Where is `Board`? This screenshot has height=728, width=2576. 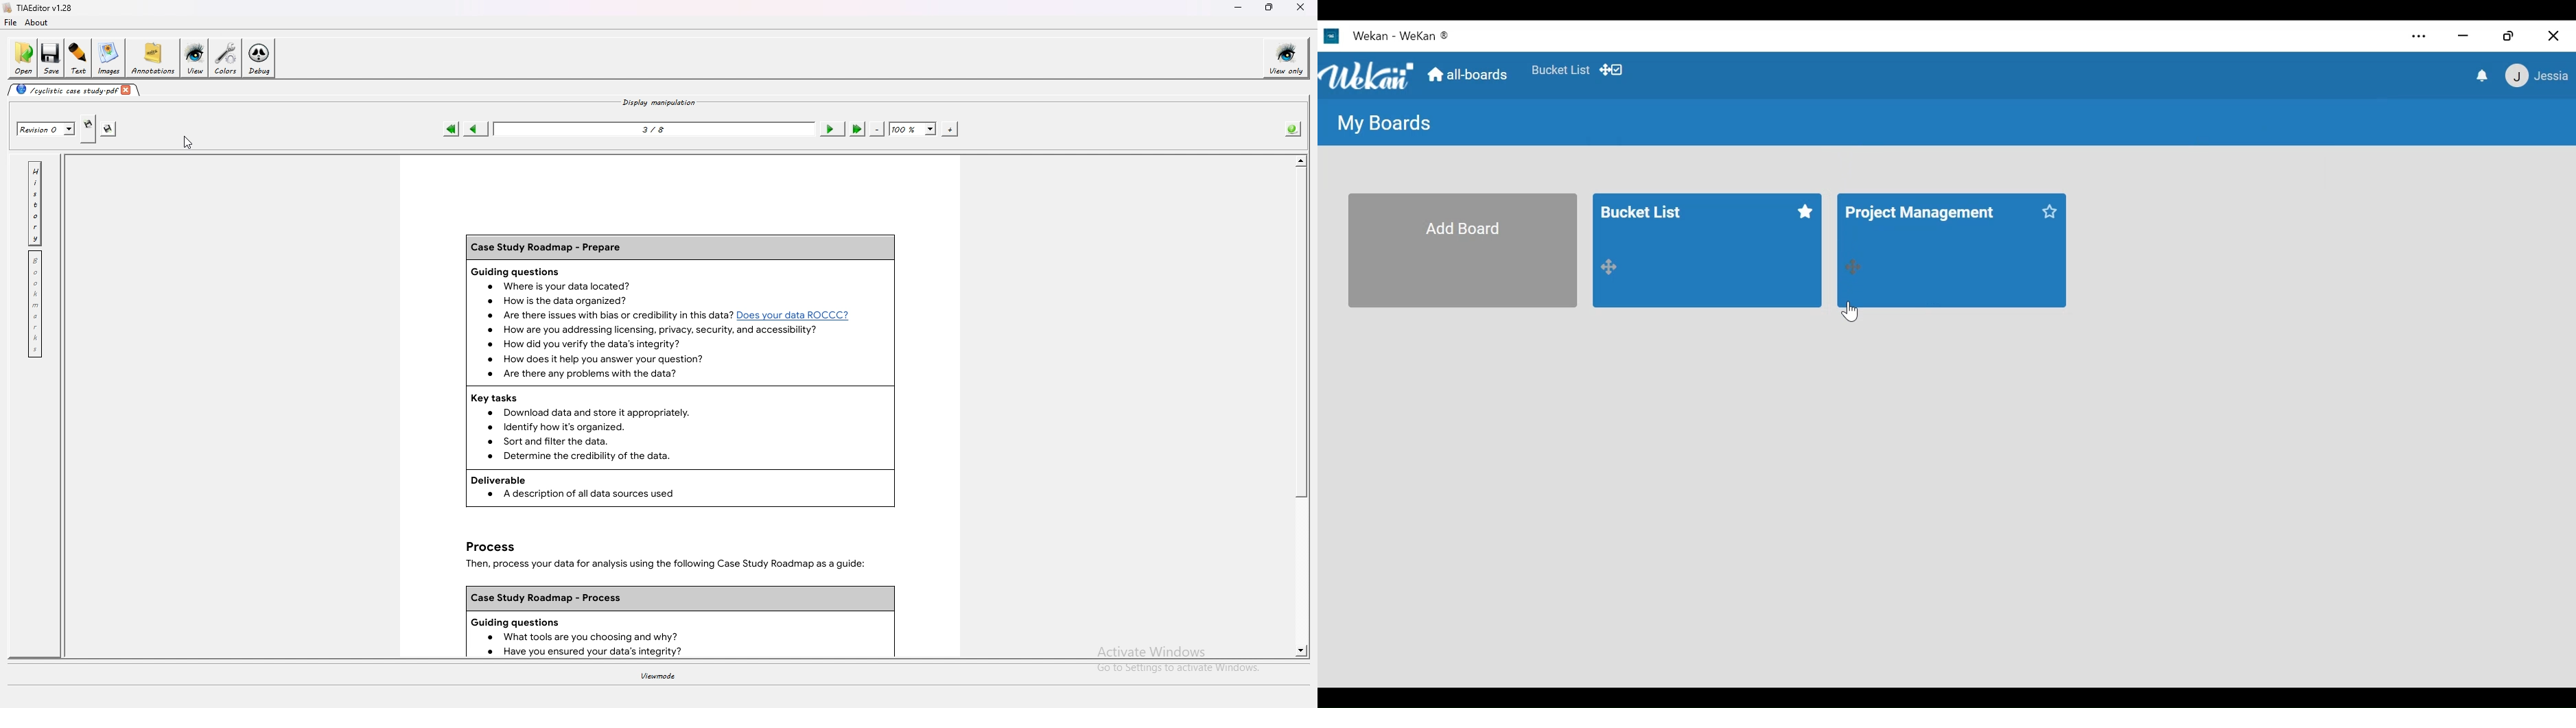 Board is located at coordinates (1950, 251).